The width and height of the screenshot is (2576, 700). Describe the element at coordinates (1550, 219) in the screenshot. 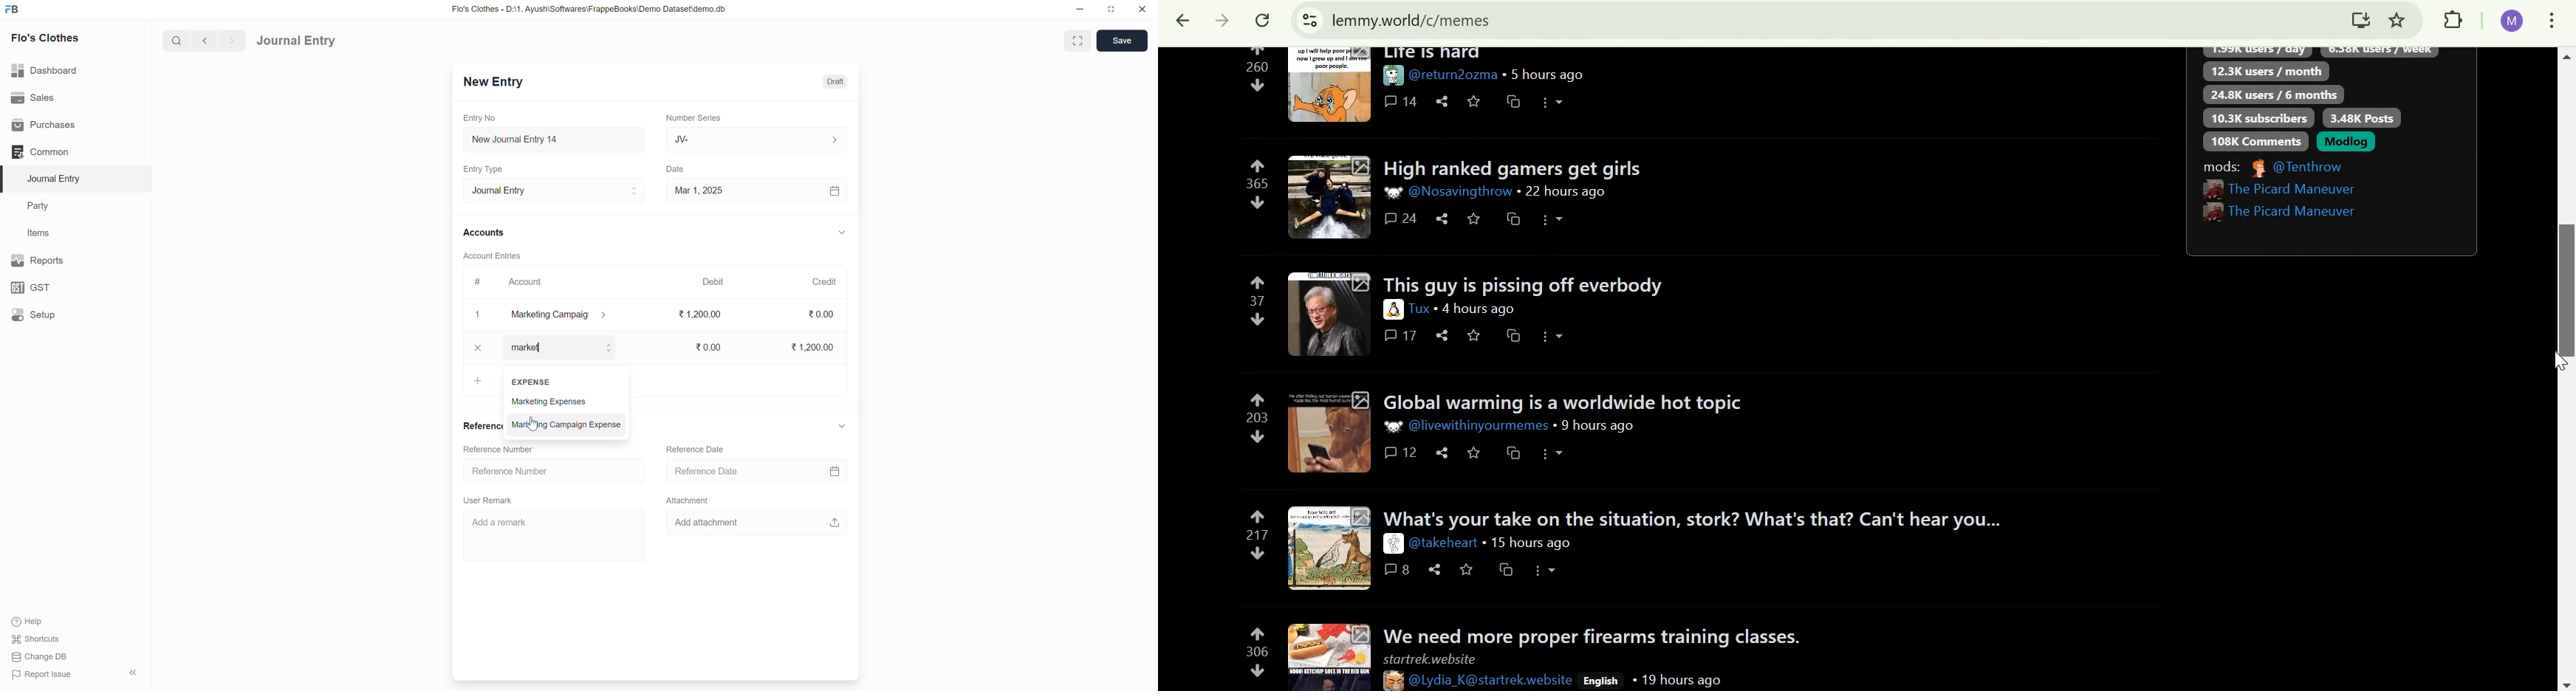

I see `more` at that location.